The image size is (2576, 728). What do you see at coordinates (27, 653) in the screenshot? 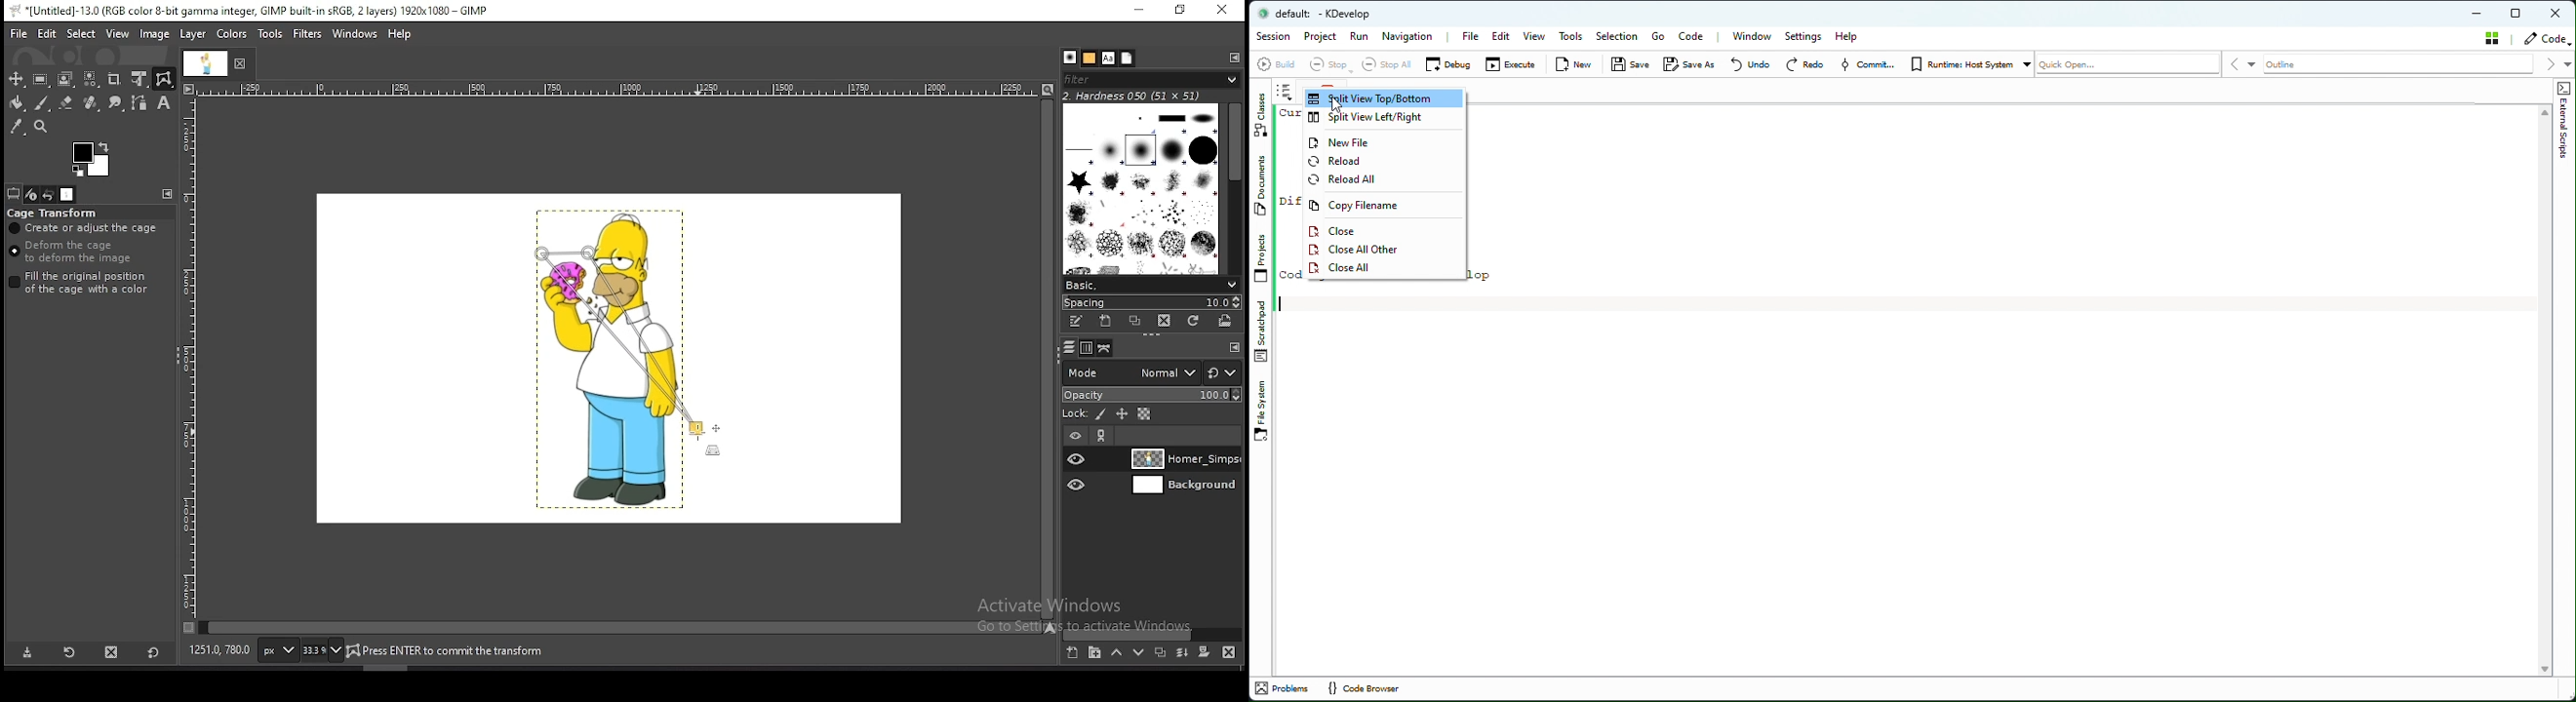
I see `save tool preset` at bounding box center [27, 653].